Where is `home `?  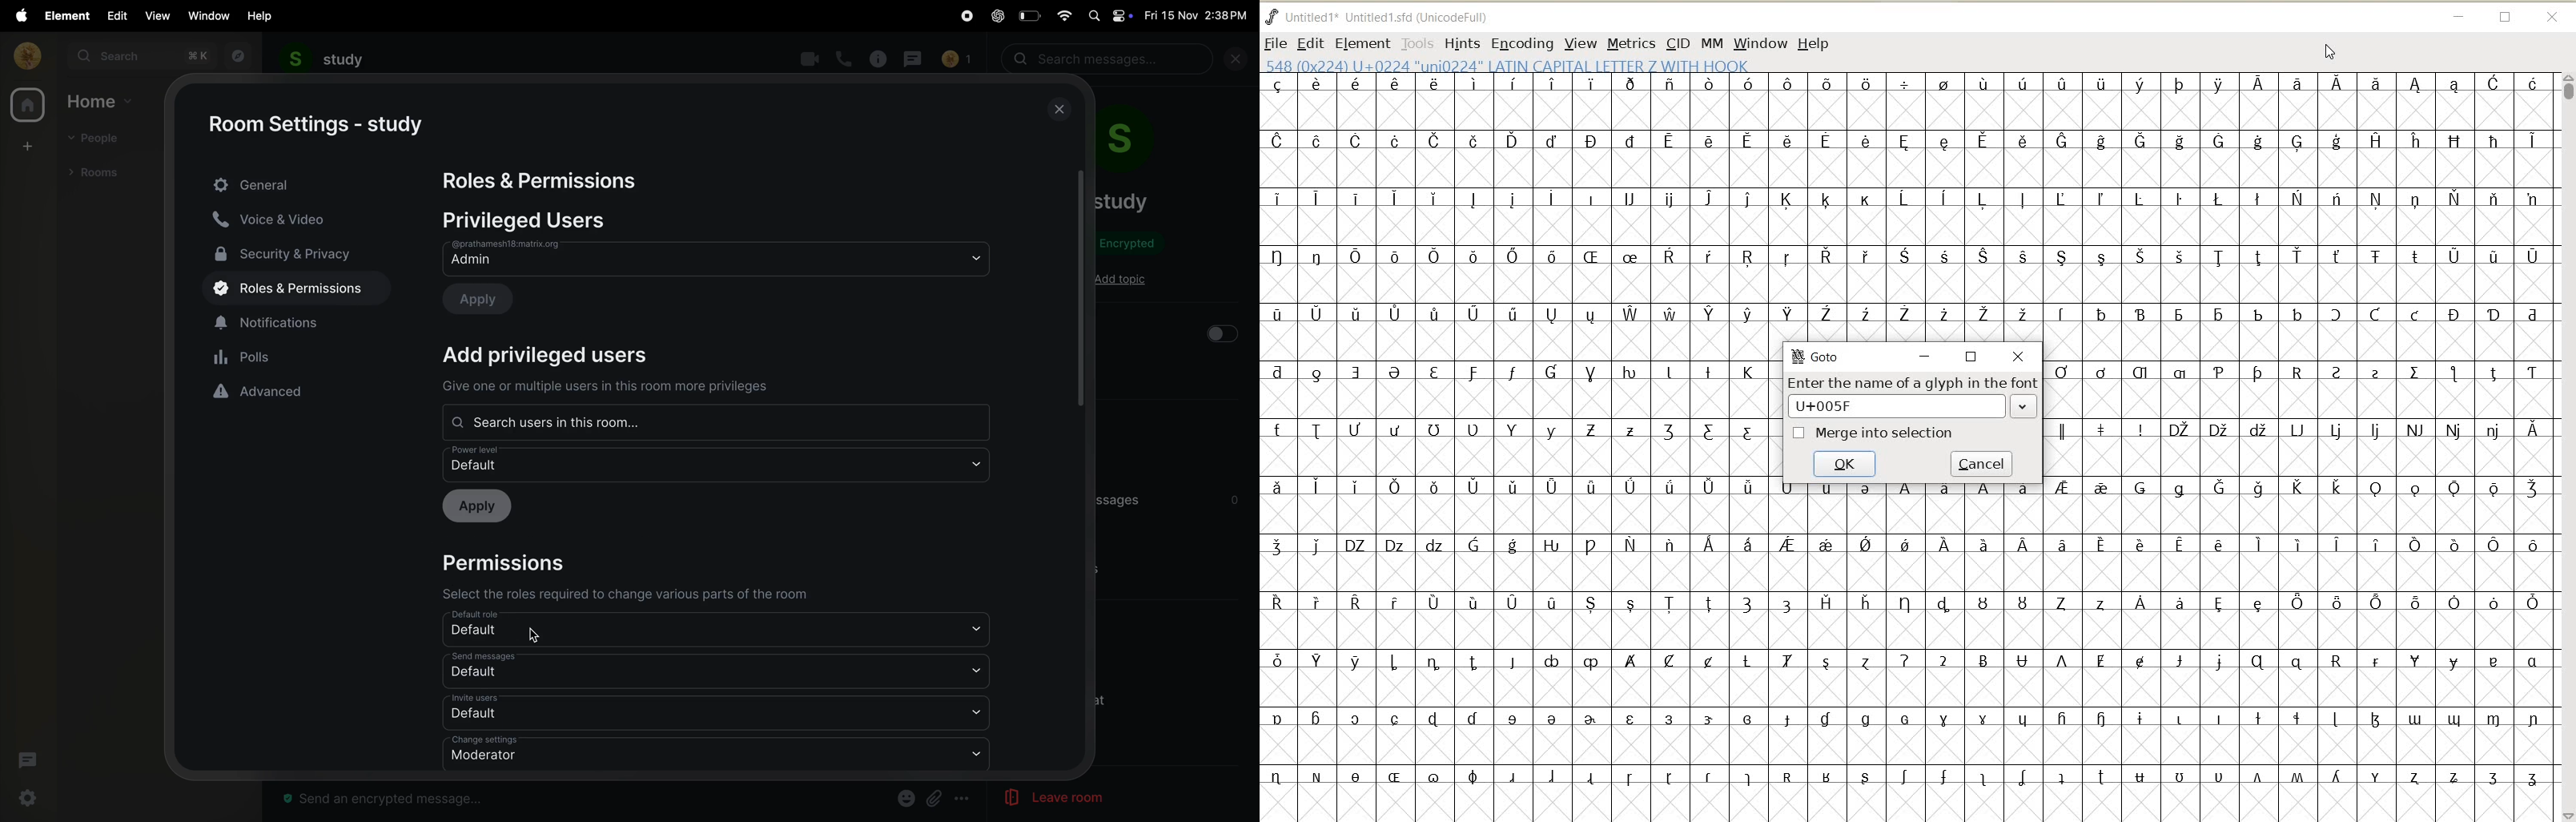 home  is located at coordinates (27, 106).